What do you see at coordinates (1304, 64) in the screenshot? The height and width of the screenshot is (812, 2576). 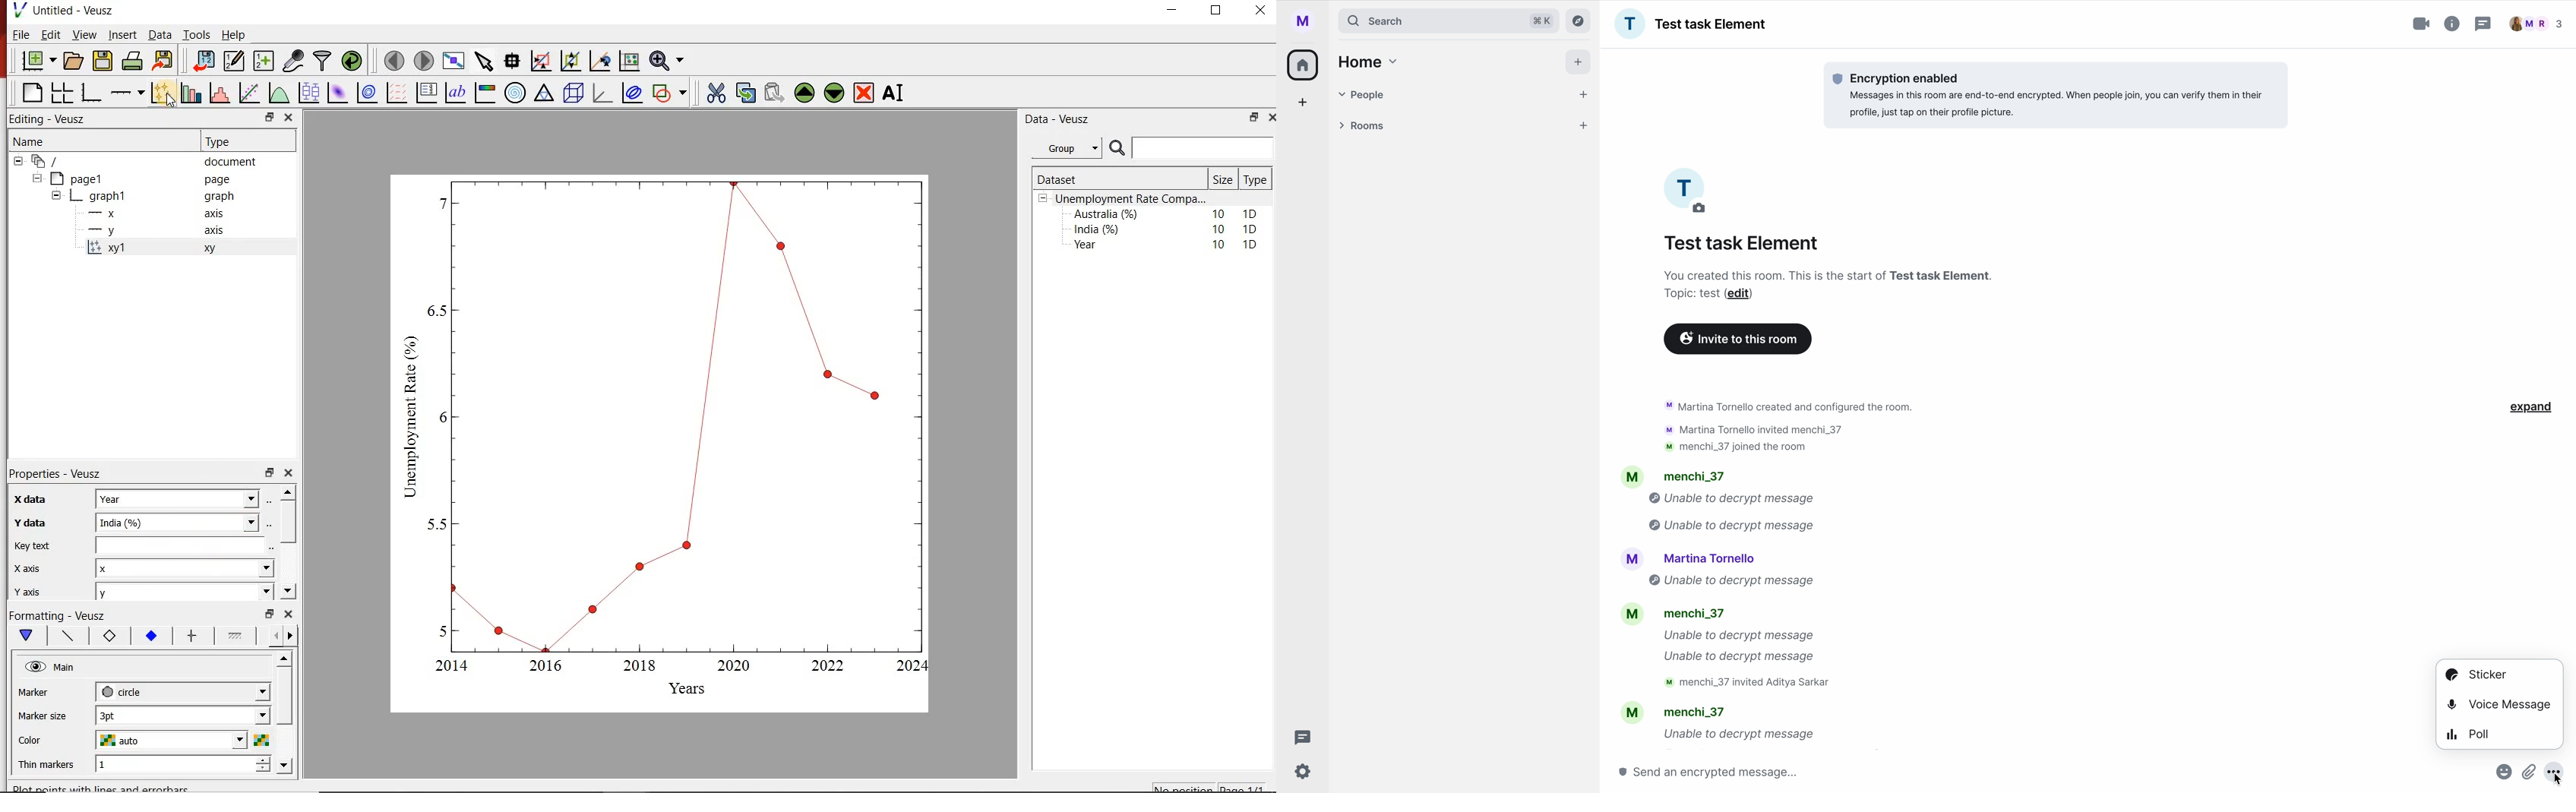 I see `home` at bounding box center [1304, 64].